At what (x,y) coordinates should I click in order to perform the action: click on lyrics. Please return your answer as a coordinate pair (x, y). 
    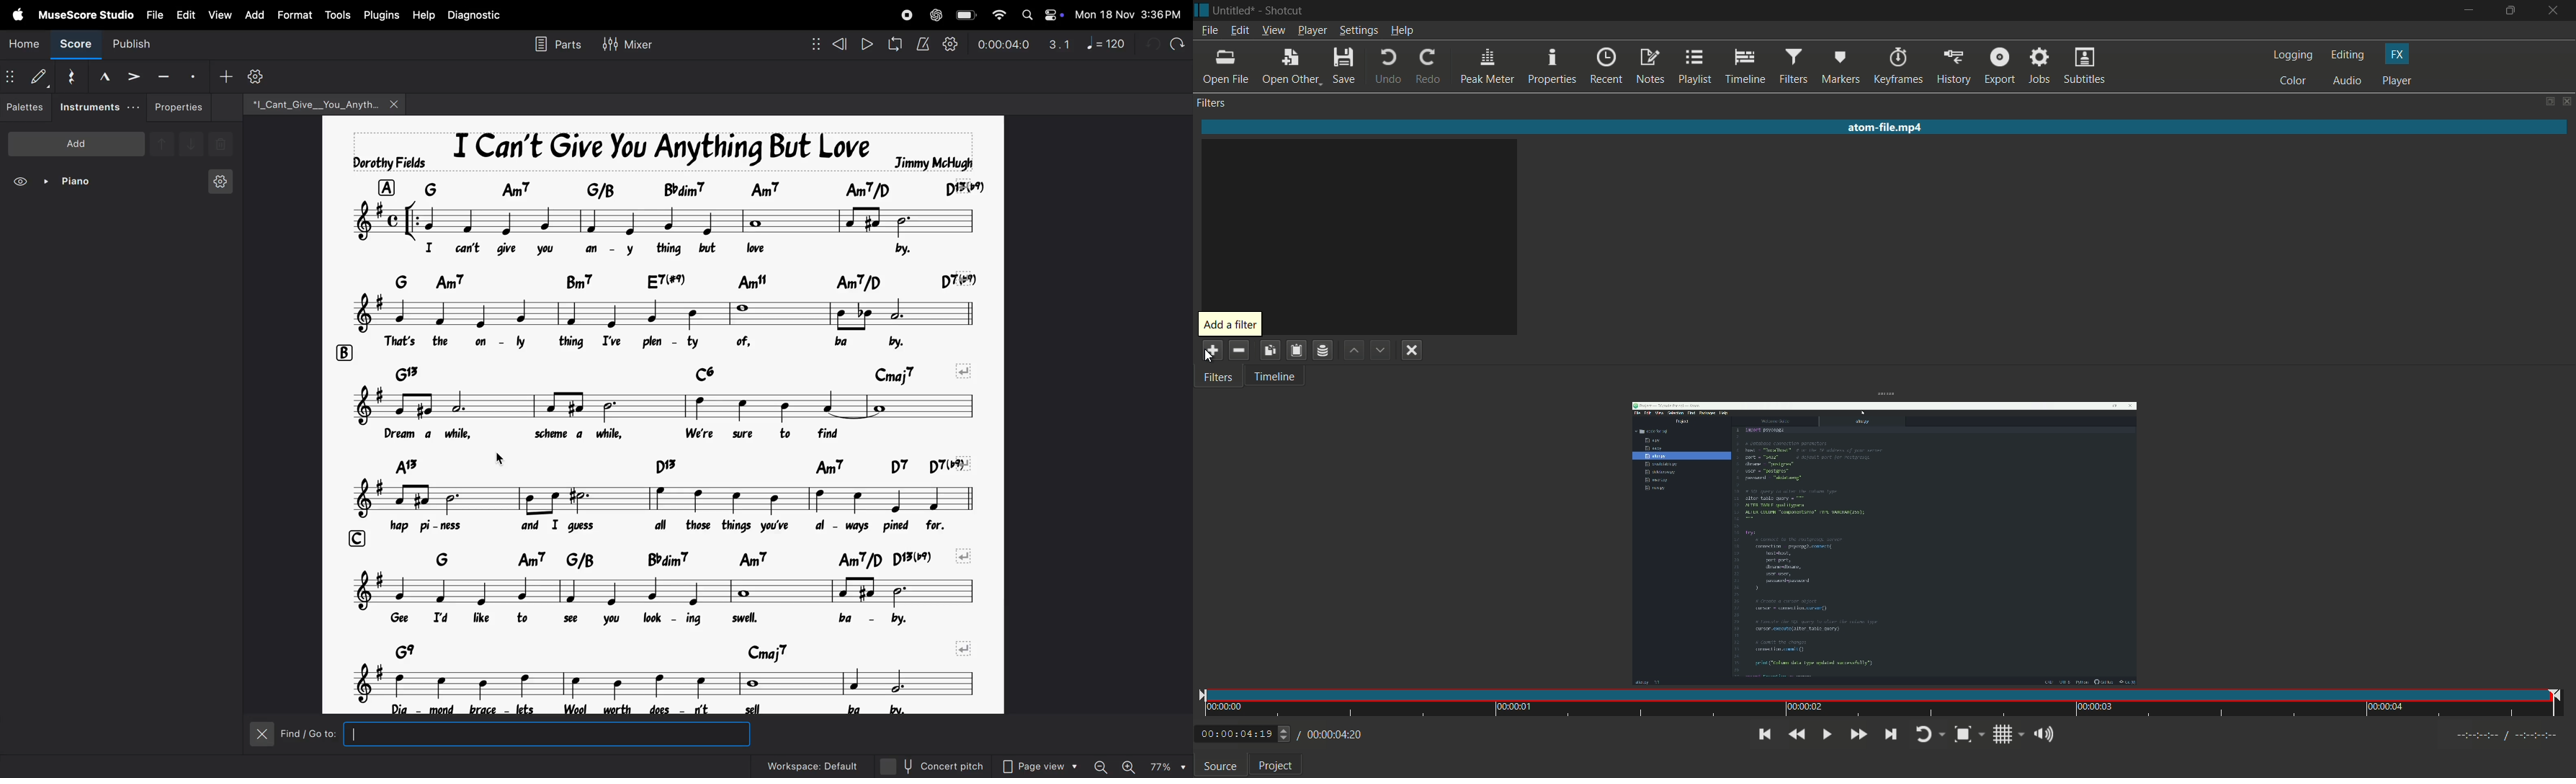
    Looking at the image, I should click on (658, 344).